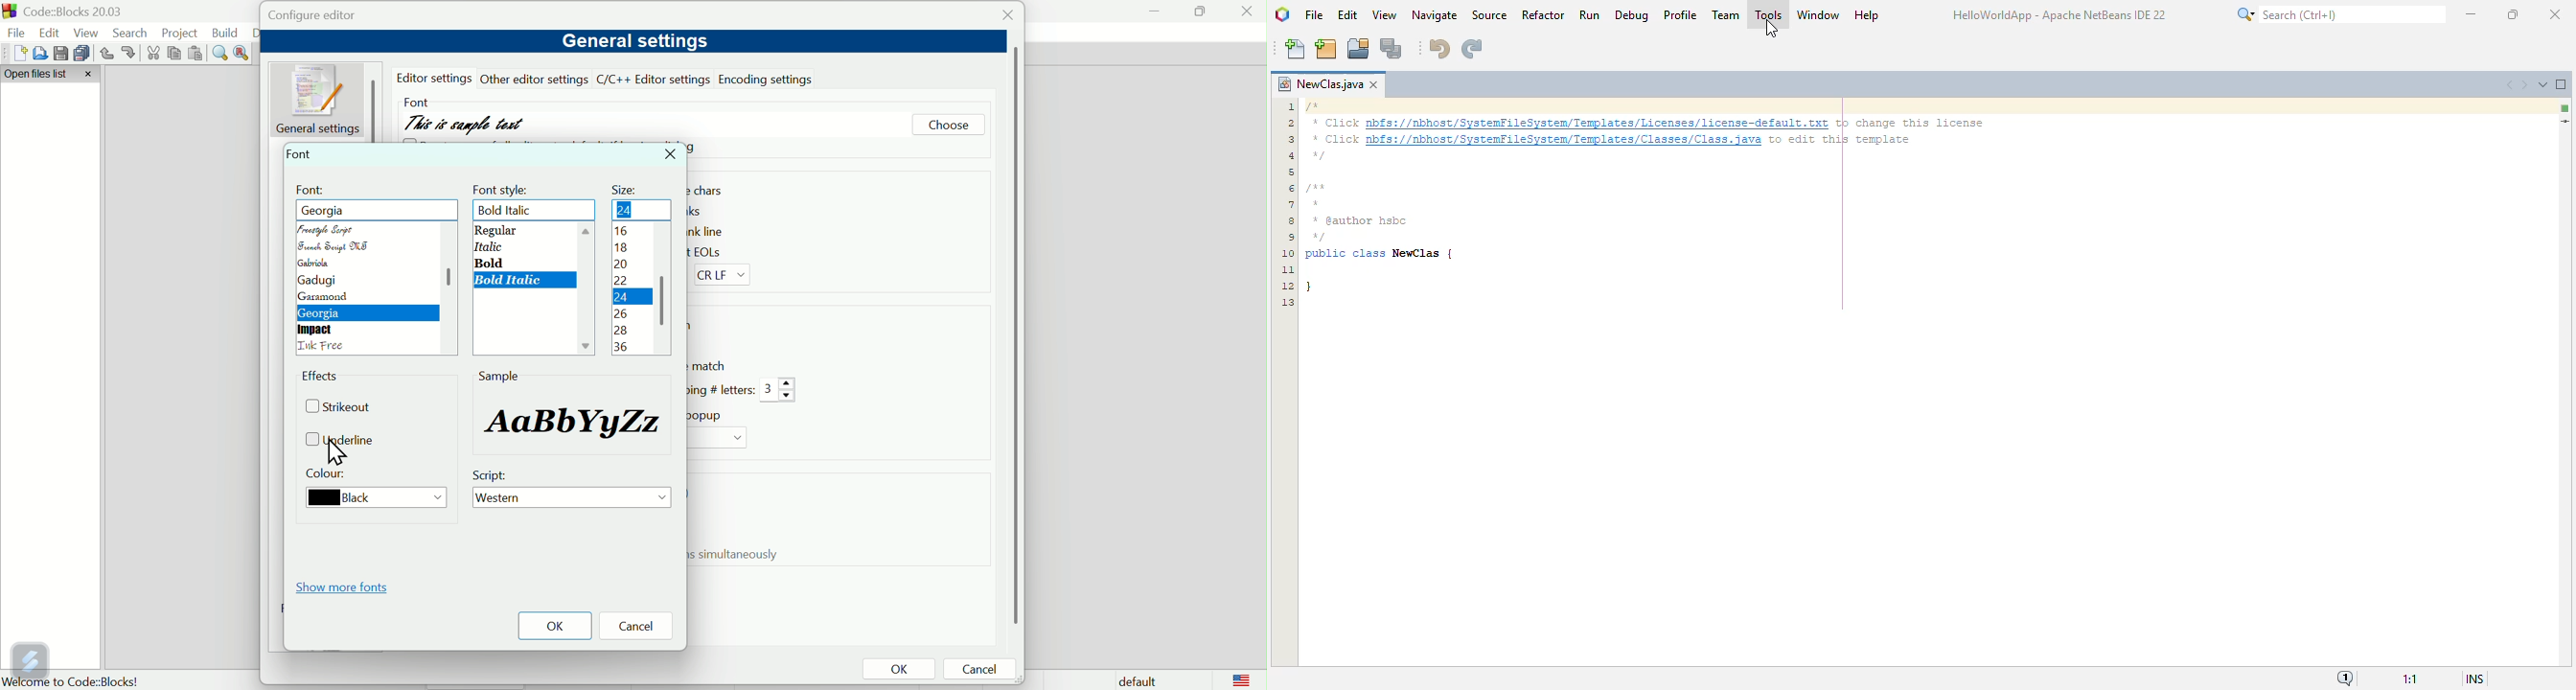 This screenshot has height=700, width=2576. What do you see at coordinates (370, 499) in the screenshot?
I see `Black` at bounding box center [370, 499].